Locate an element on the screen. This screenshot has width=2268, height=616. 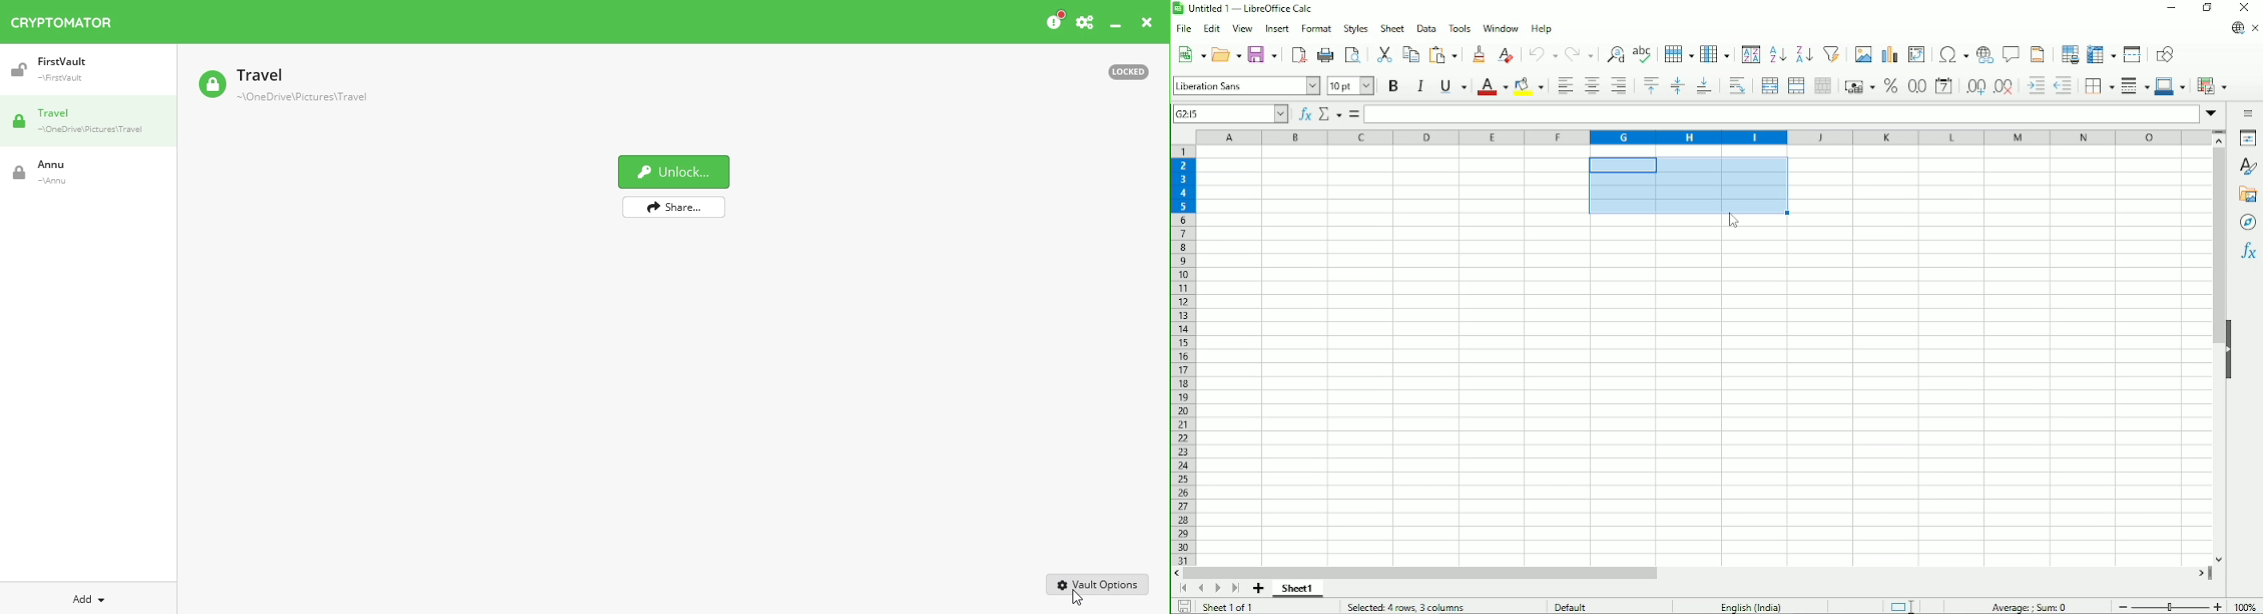
Font size is located at coordinates (1350, 86).